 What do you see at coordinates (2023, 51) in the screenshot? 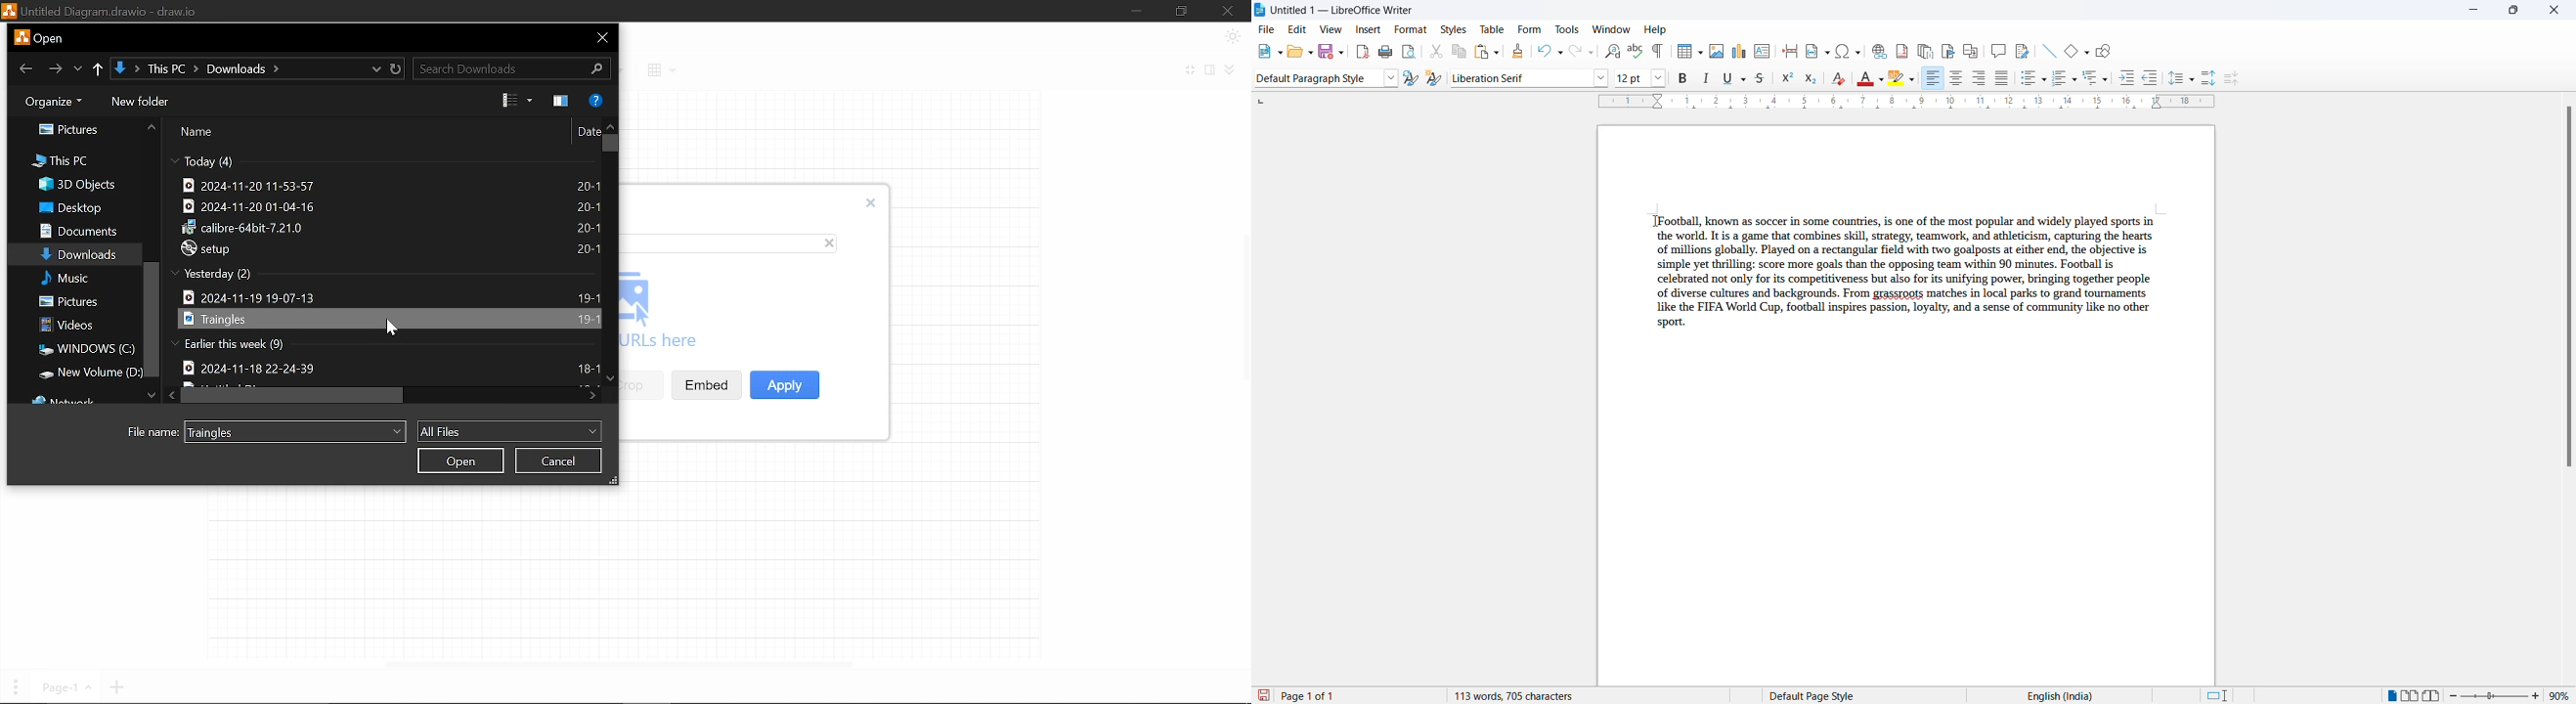
I see `show track changes functions` at bounding box center [2023, 51].